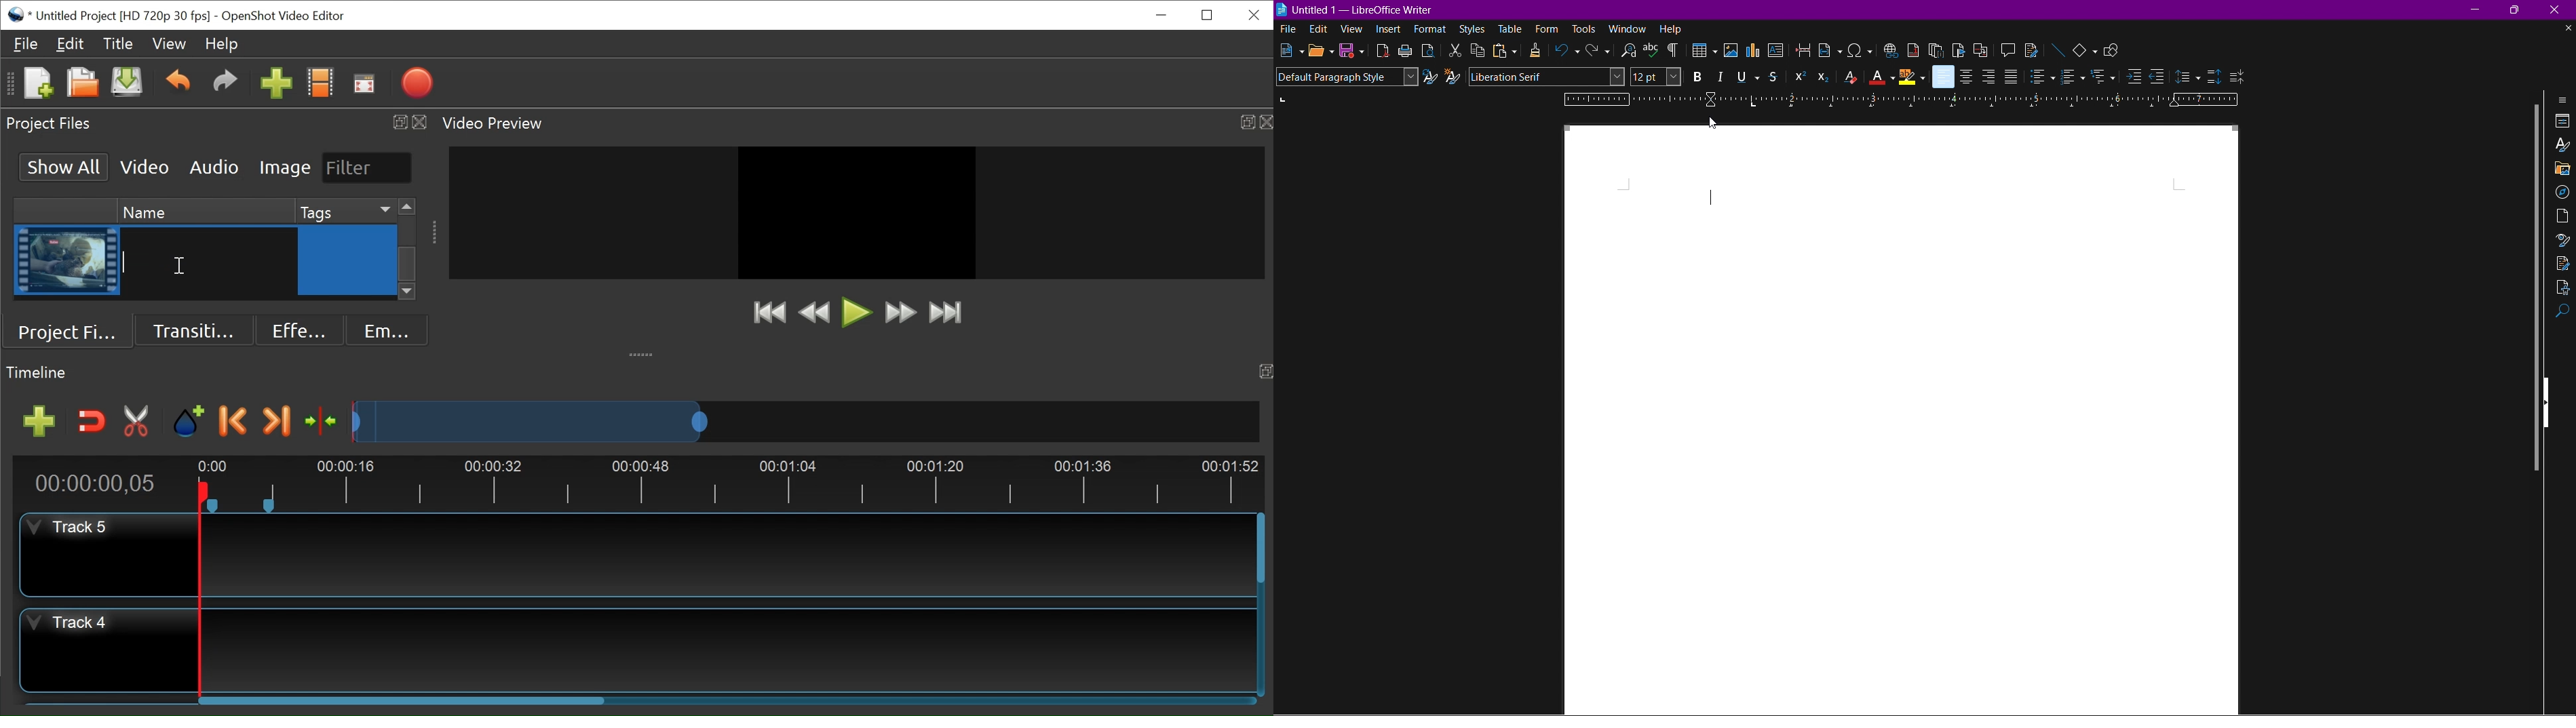 The width and height of the screenshot is (2576, 728). Describe the element at coordinates (1849, 77) in the screenshot. I see `Clear Direct Formatting` at that location.